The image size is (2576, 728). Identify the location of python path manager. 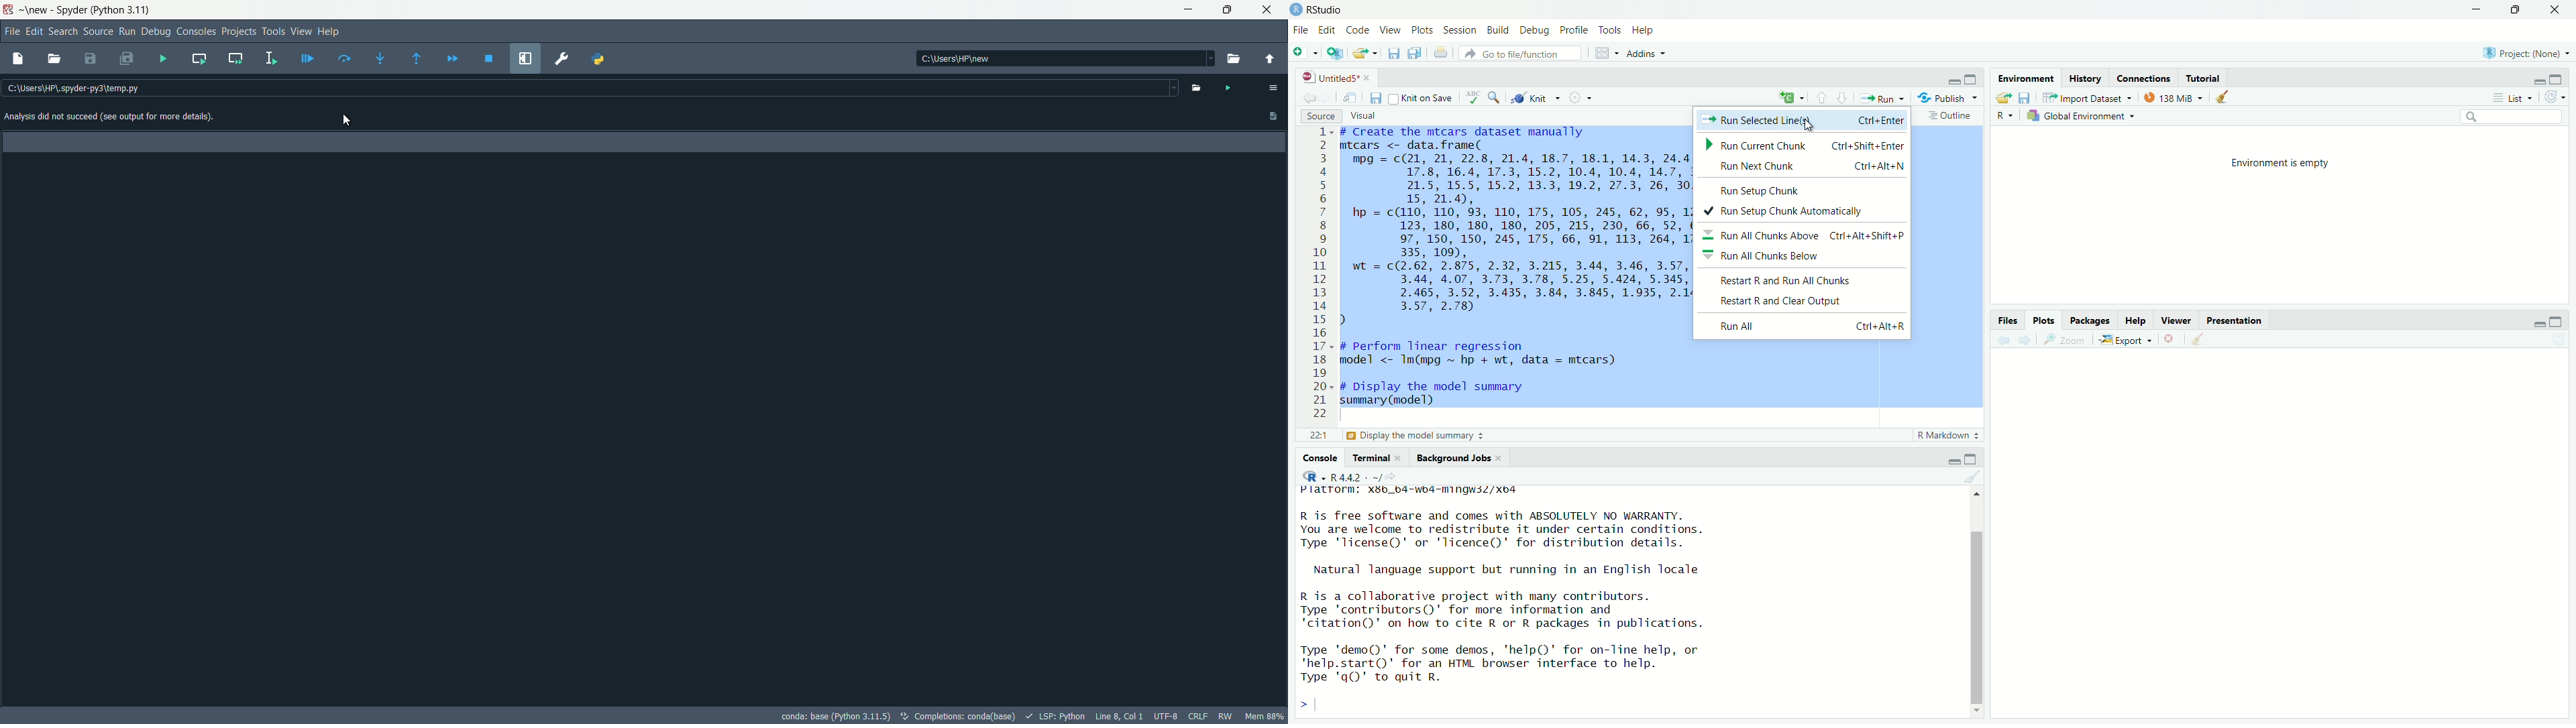
(598, 59).